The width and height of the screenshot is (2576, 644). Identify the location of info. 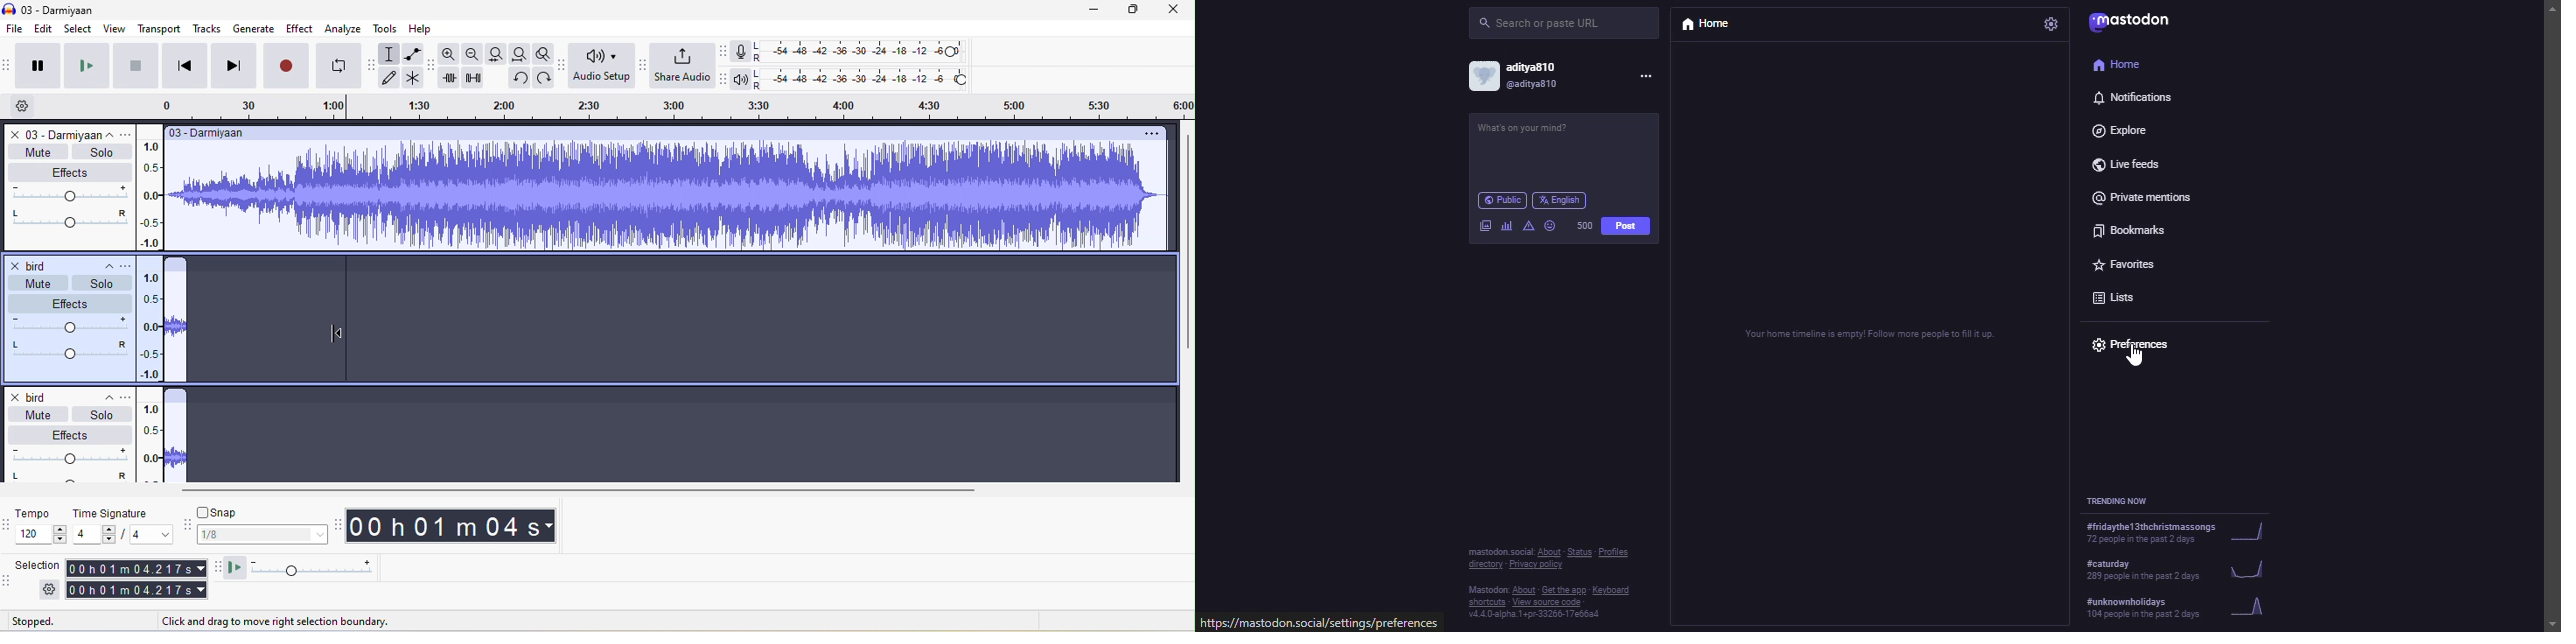
(1547, 584).